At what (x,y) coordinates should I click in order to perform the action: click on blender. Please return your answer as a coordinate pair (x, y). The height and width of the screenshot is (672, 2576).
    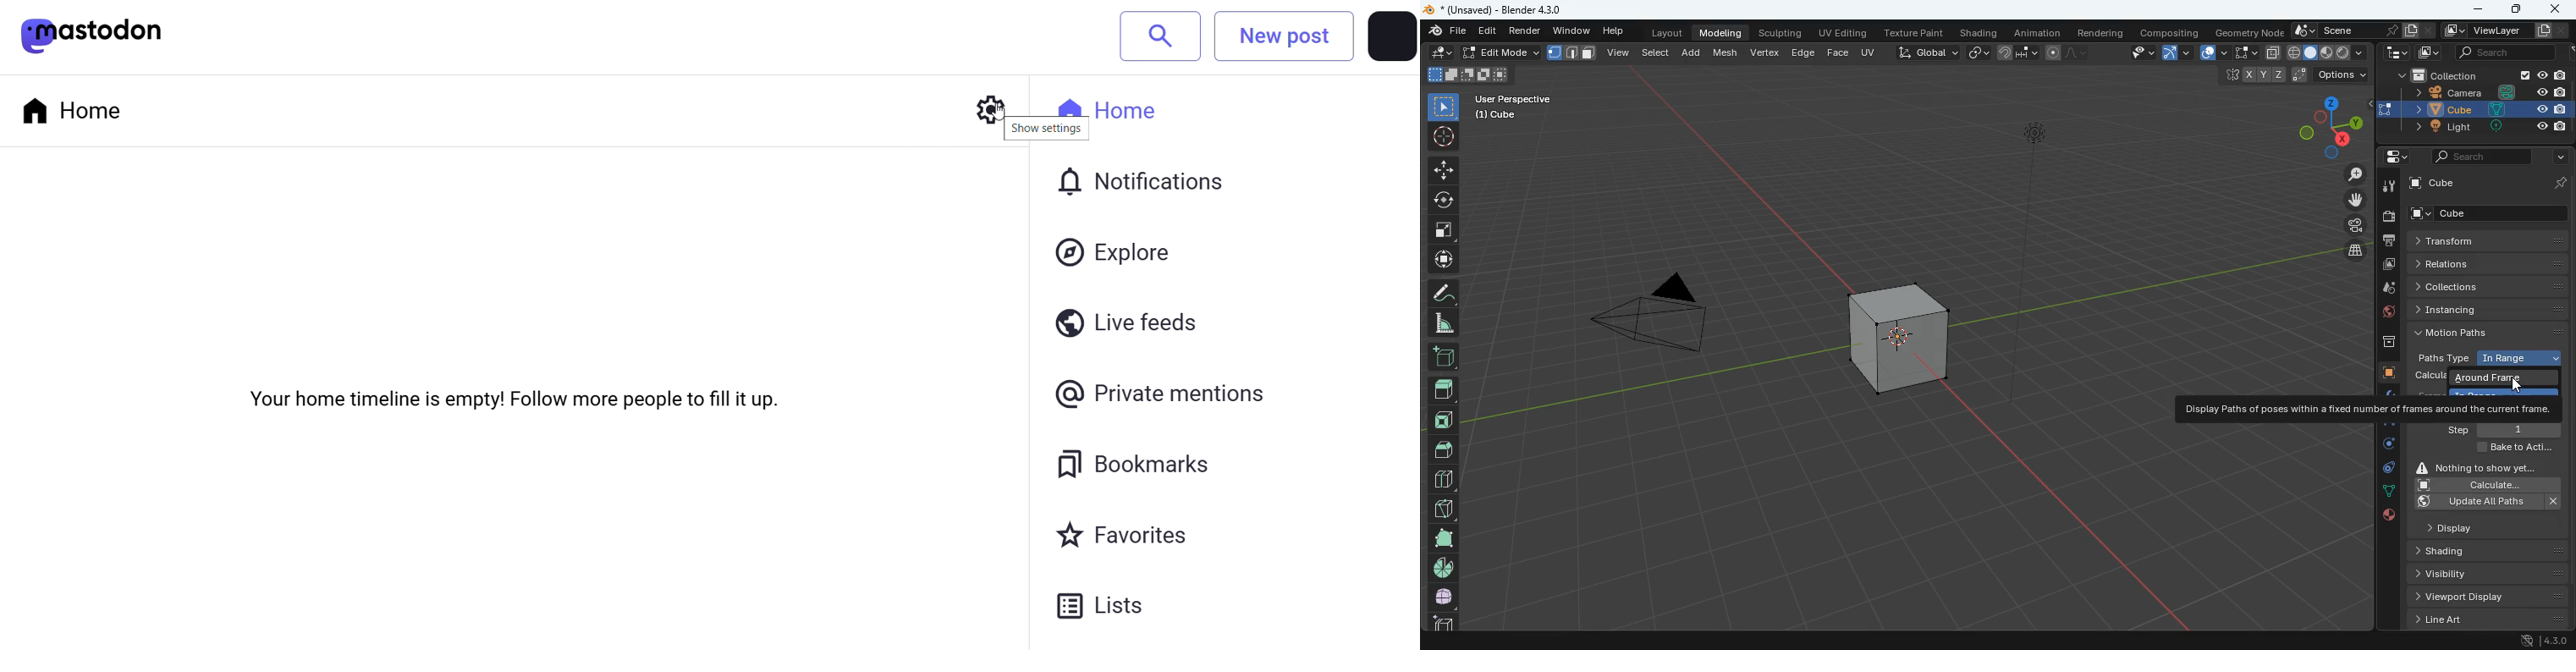
    Looking at the image, I should click on (1502, 9).